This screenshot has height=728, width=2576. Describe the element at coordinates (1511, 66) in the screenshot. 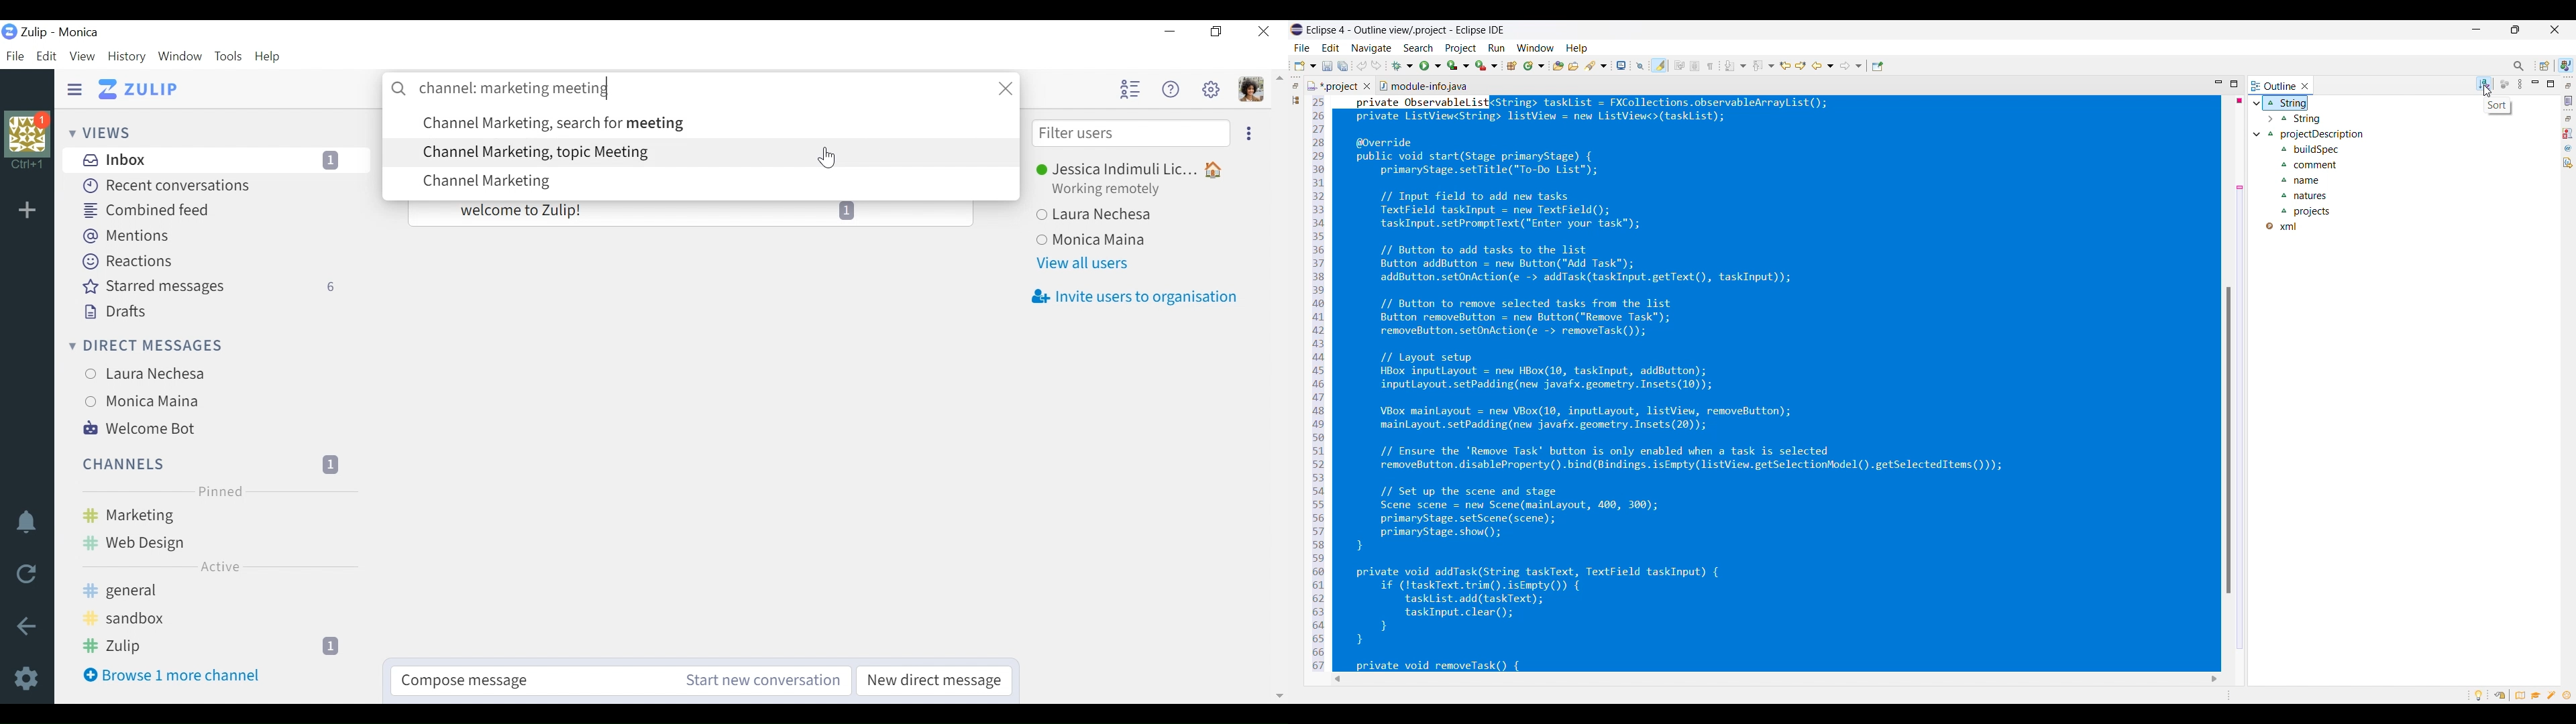

I see `New Java package` at that location.